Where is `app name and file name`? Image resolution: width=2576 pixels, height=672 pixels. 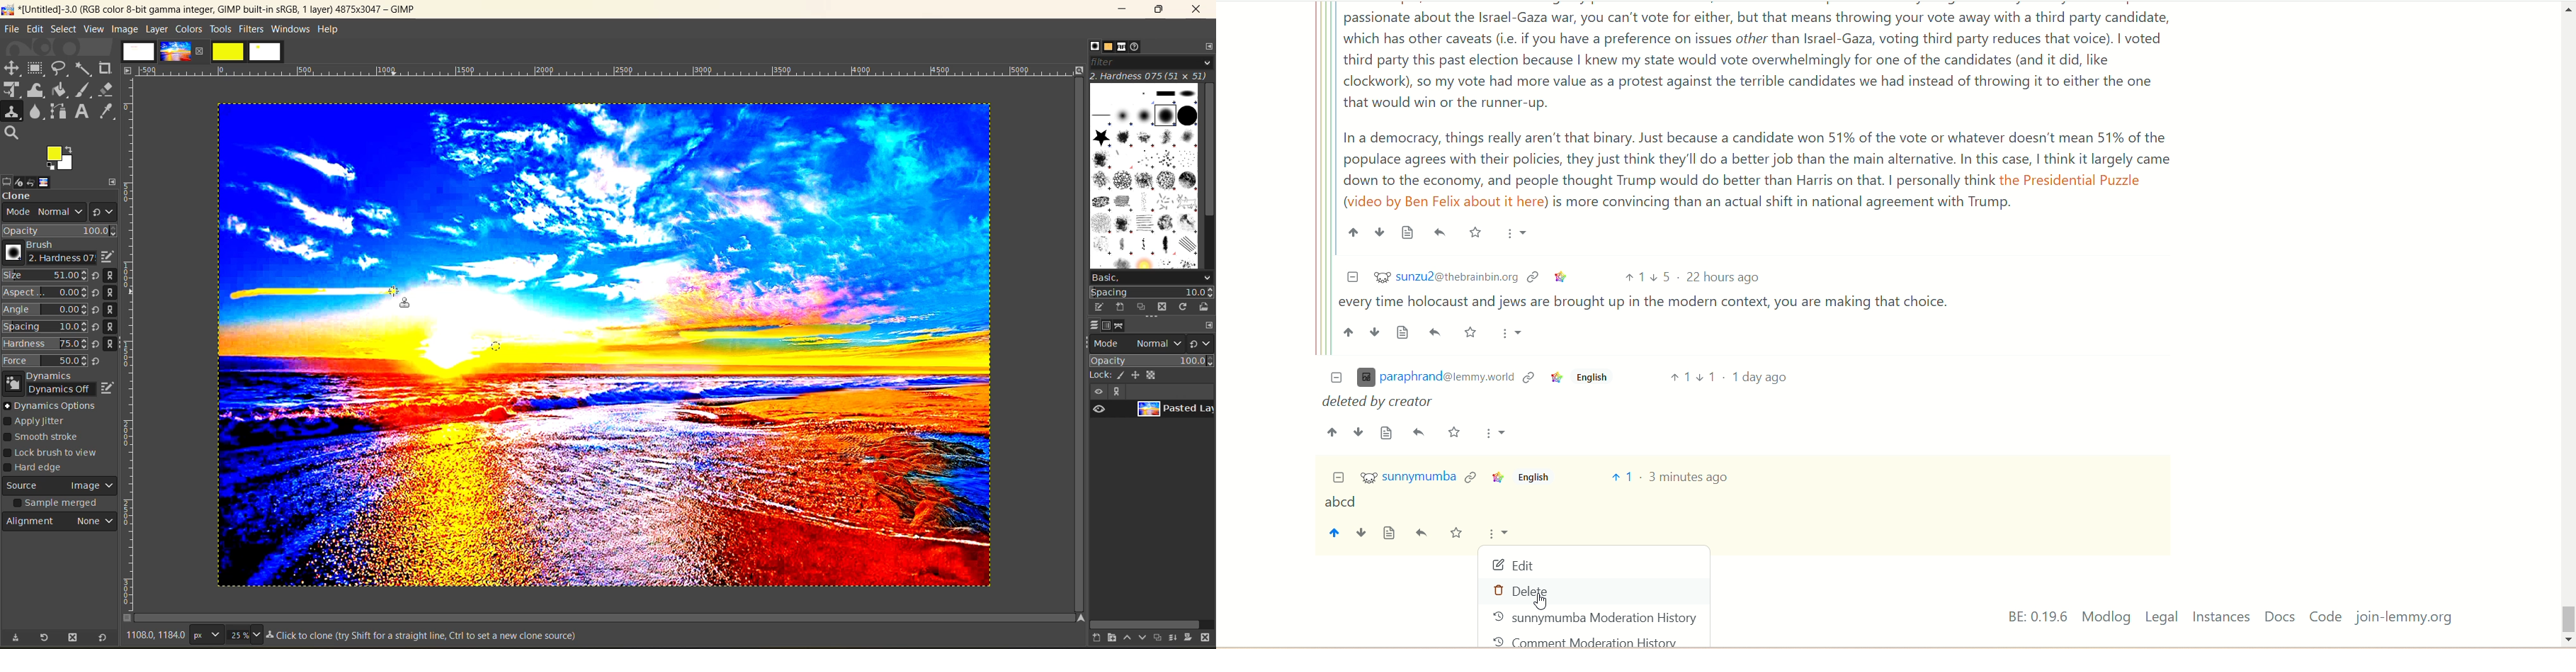
app name and file name is located at coordinates (210, 9).